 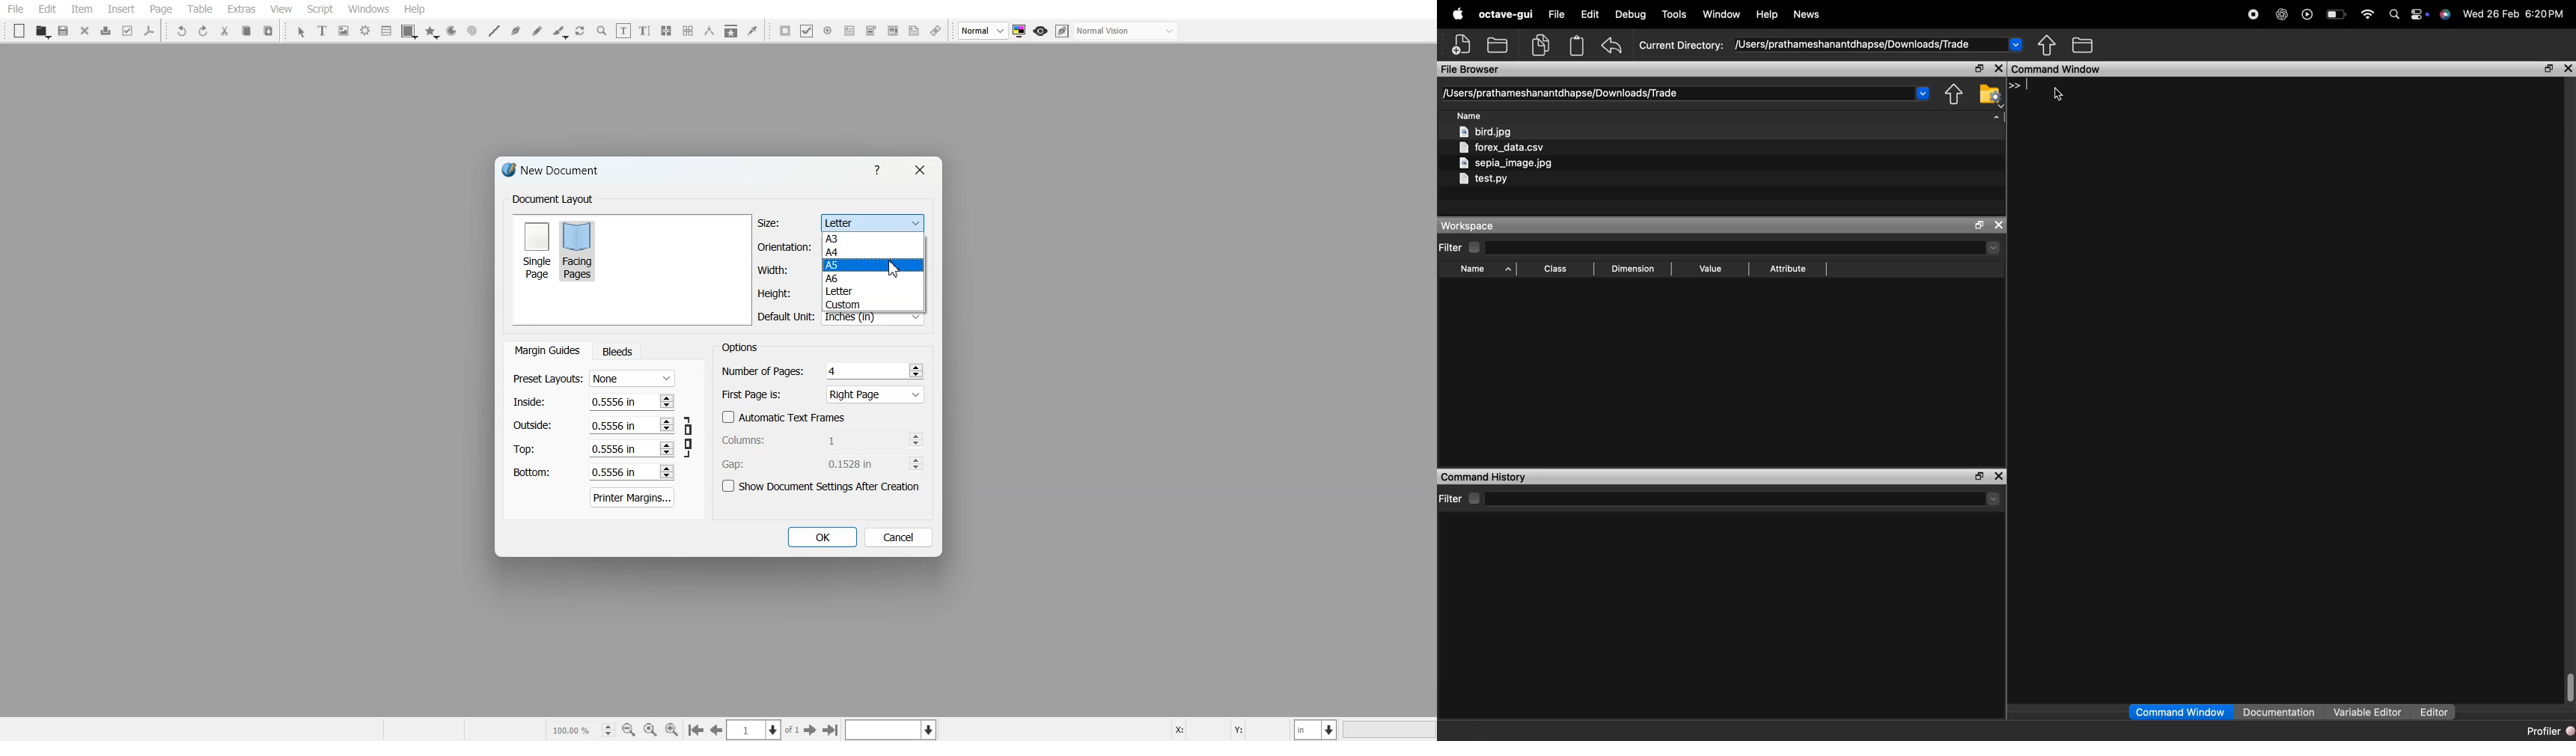 What do you see at coordinates (873, 237) in the screenshot?
I see `A3` at bounding box center [873, 237].